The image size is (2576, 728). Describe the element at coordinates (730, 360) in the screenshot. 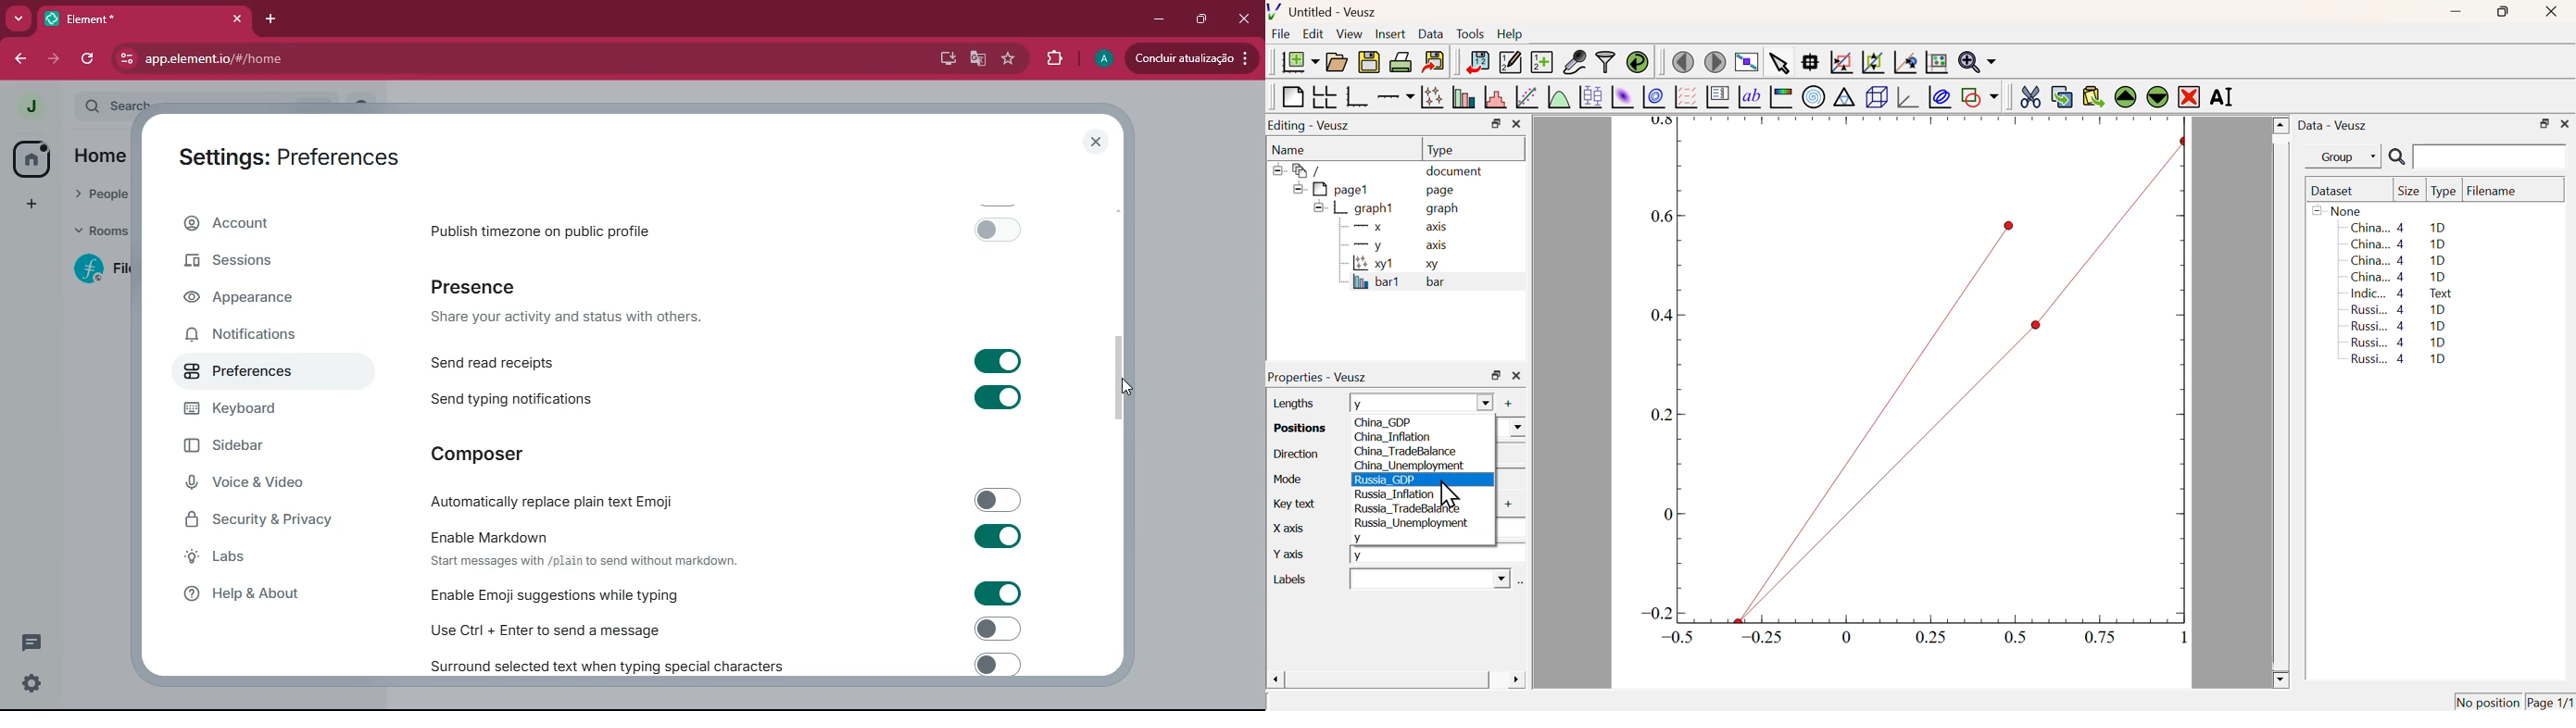

I see `send receipts` at that location.